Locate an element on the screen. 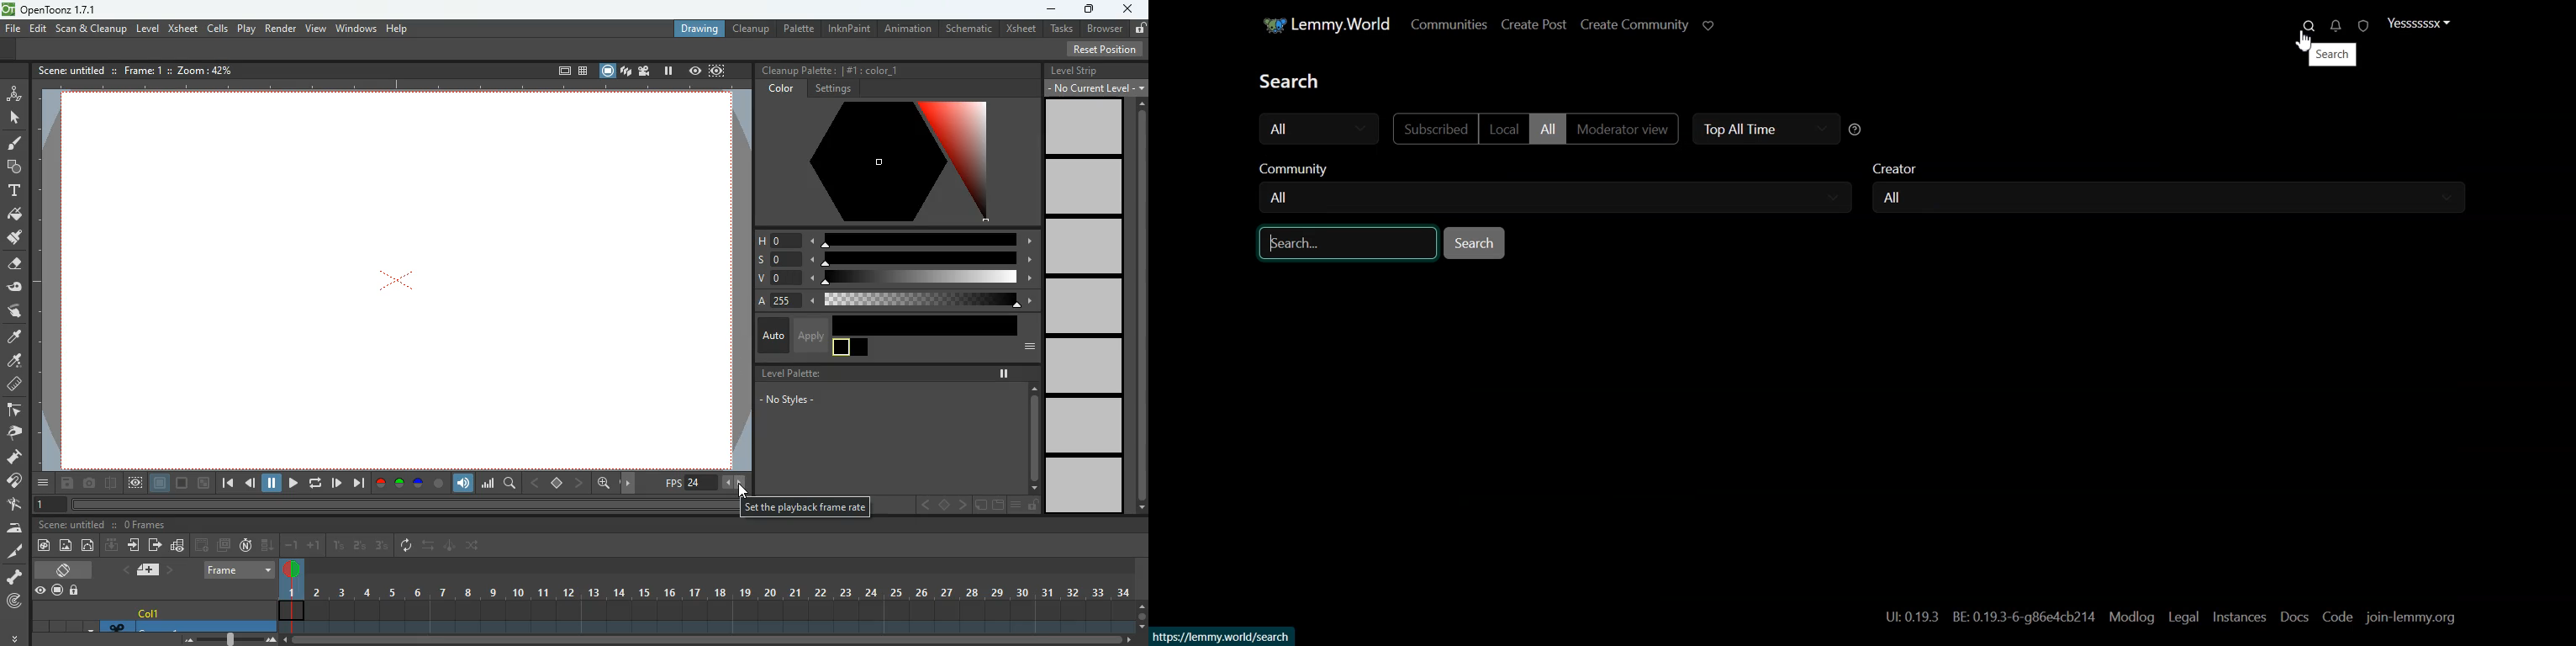 The width and height of the screenshot is (2576, 672). Vertical scroll bar is located at coordinates (2568, 323).